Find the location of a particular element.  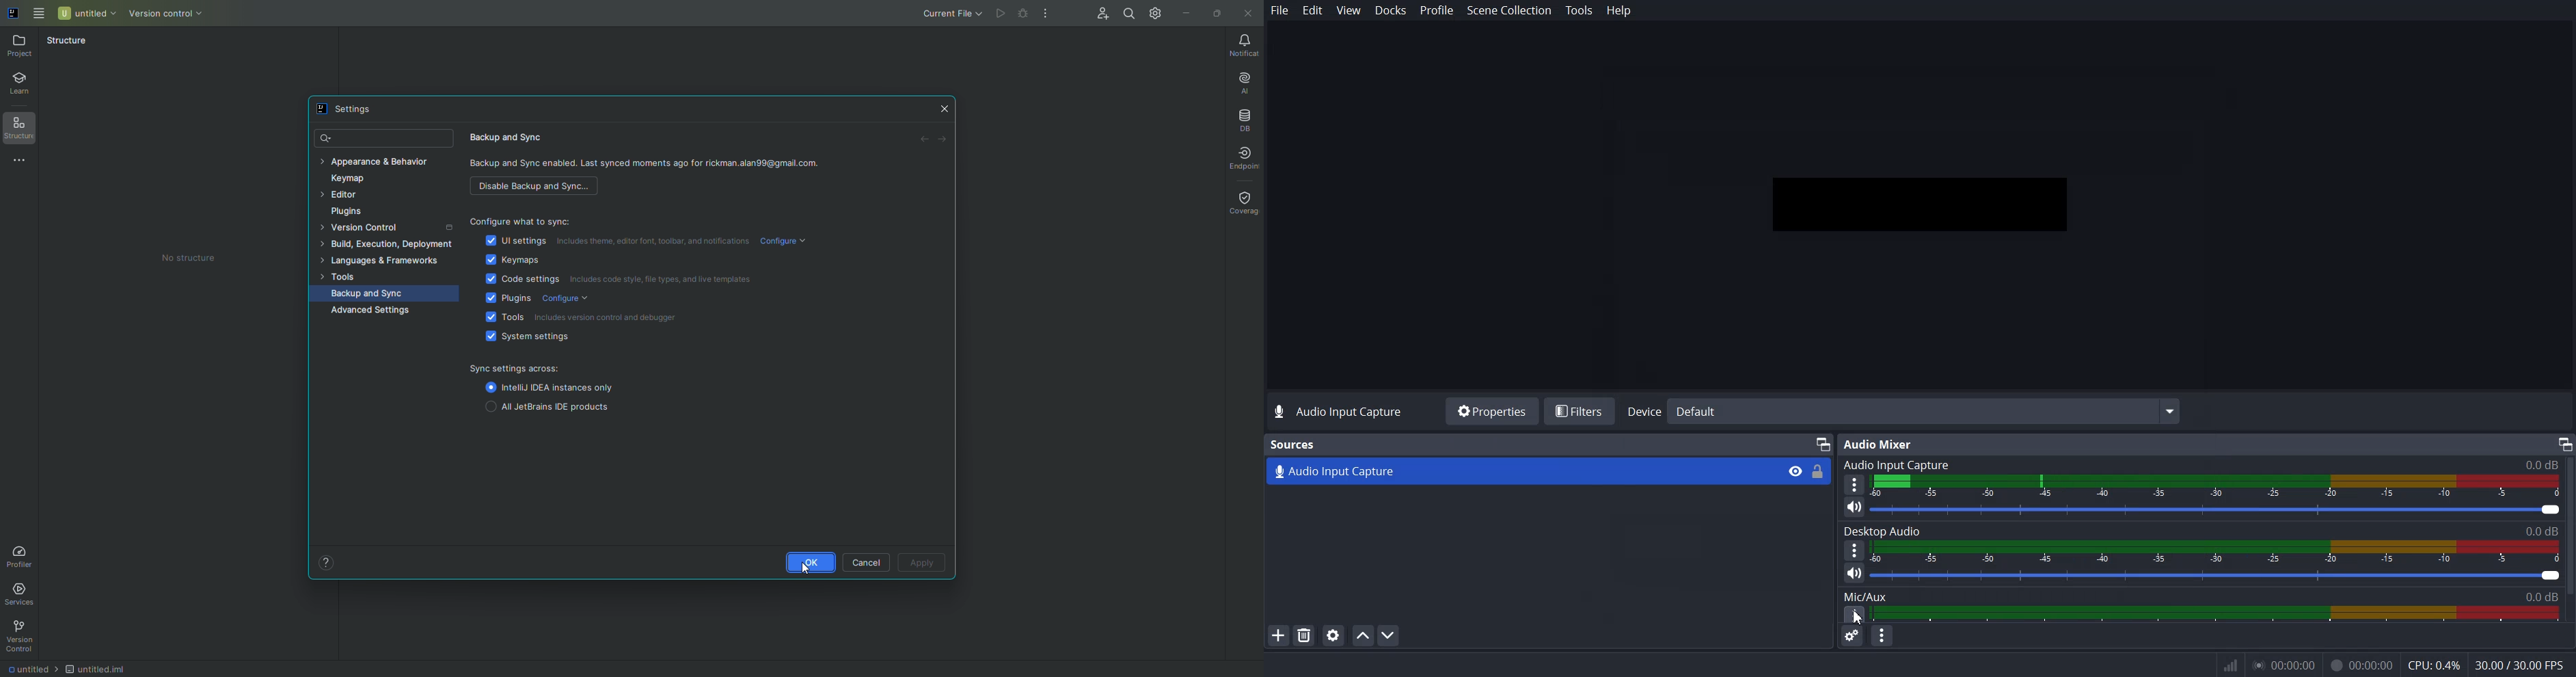

Text is located at coordinates (2206, 529).